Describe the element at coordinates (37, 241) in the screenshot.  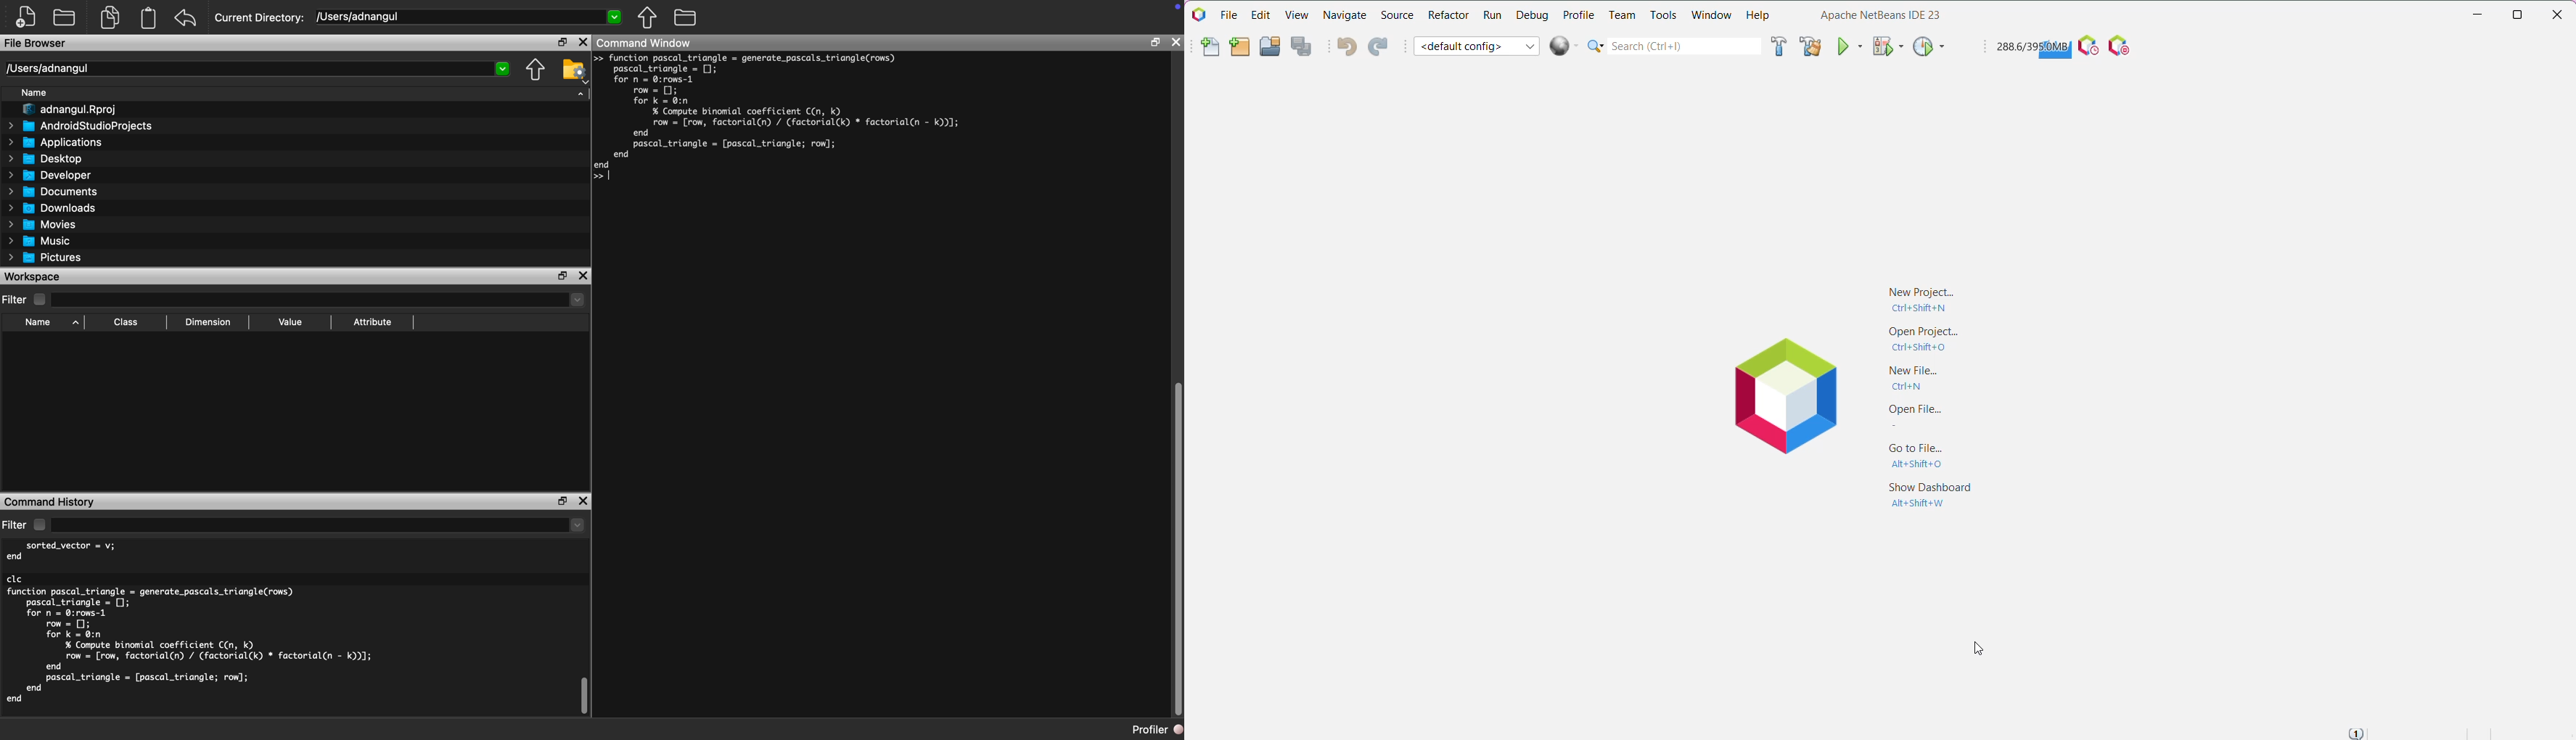
I see `Music` at that location.